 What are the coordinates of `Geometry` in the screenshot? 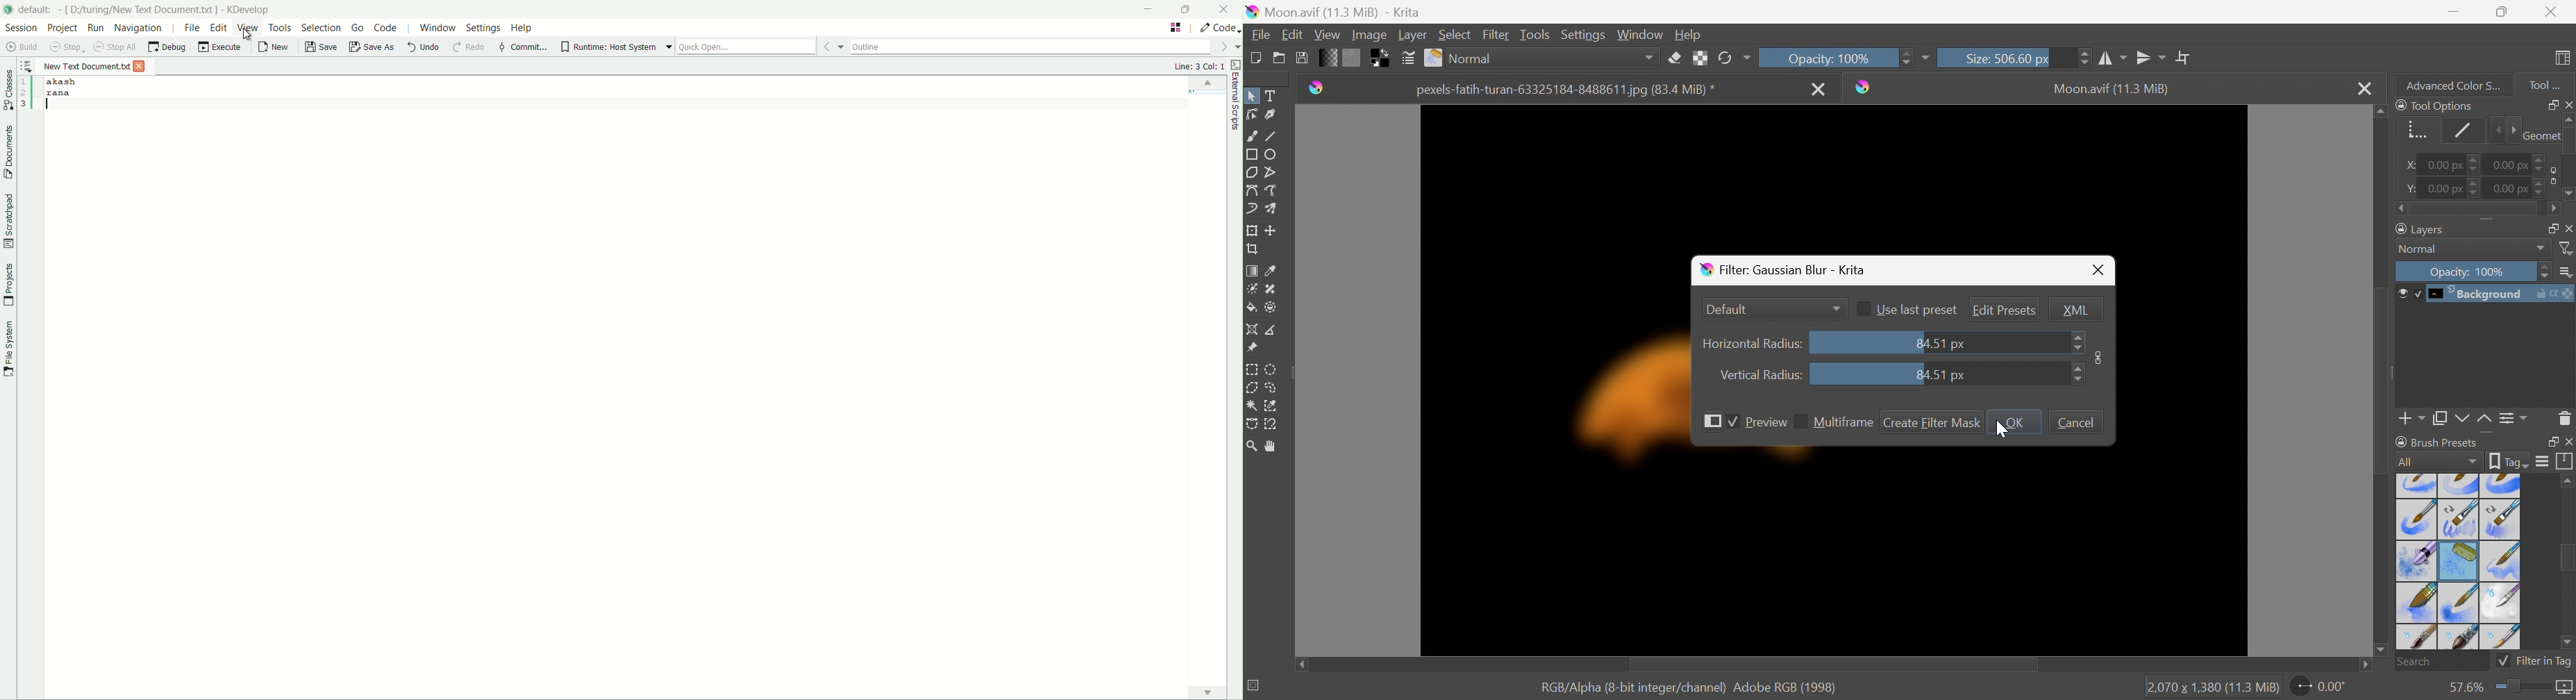 It's located at (2539, 135).